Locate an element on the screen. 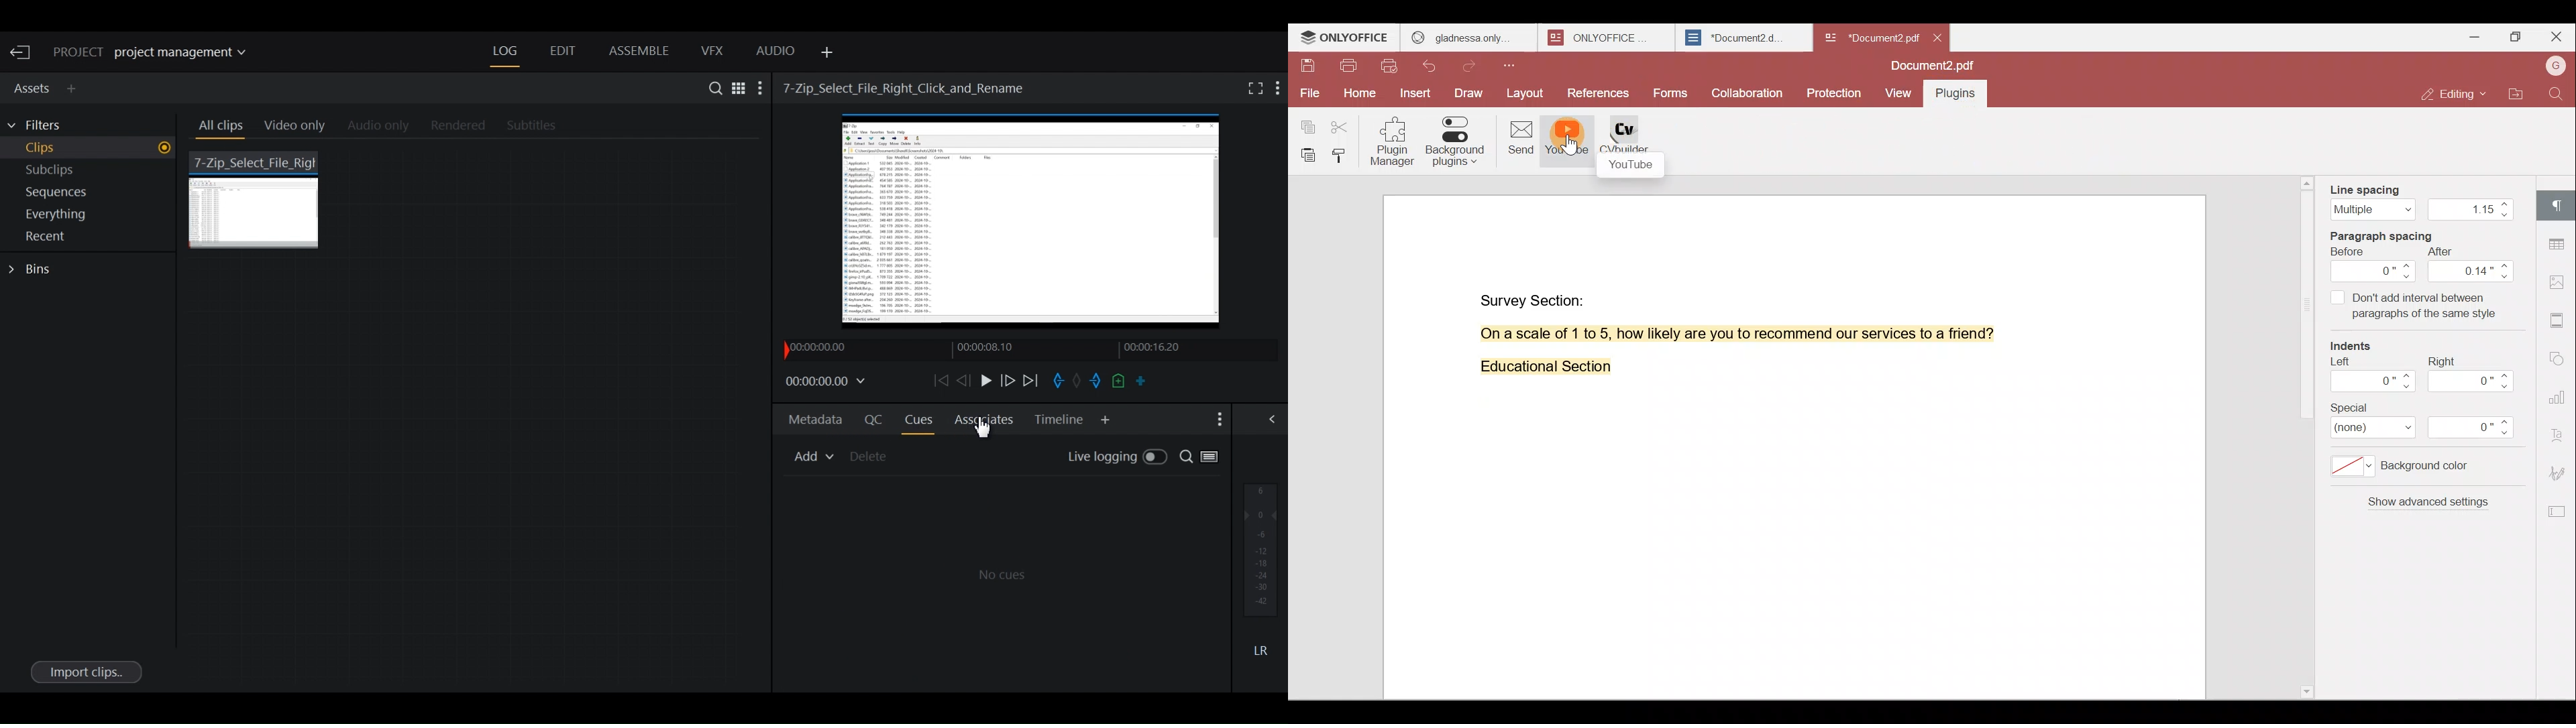 Image resolution: width=2576 pixels, height=728 pixels. VFX is located at coordinates (713, 51).